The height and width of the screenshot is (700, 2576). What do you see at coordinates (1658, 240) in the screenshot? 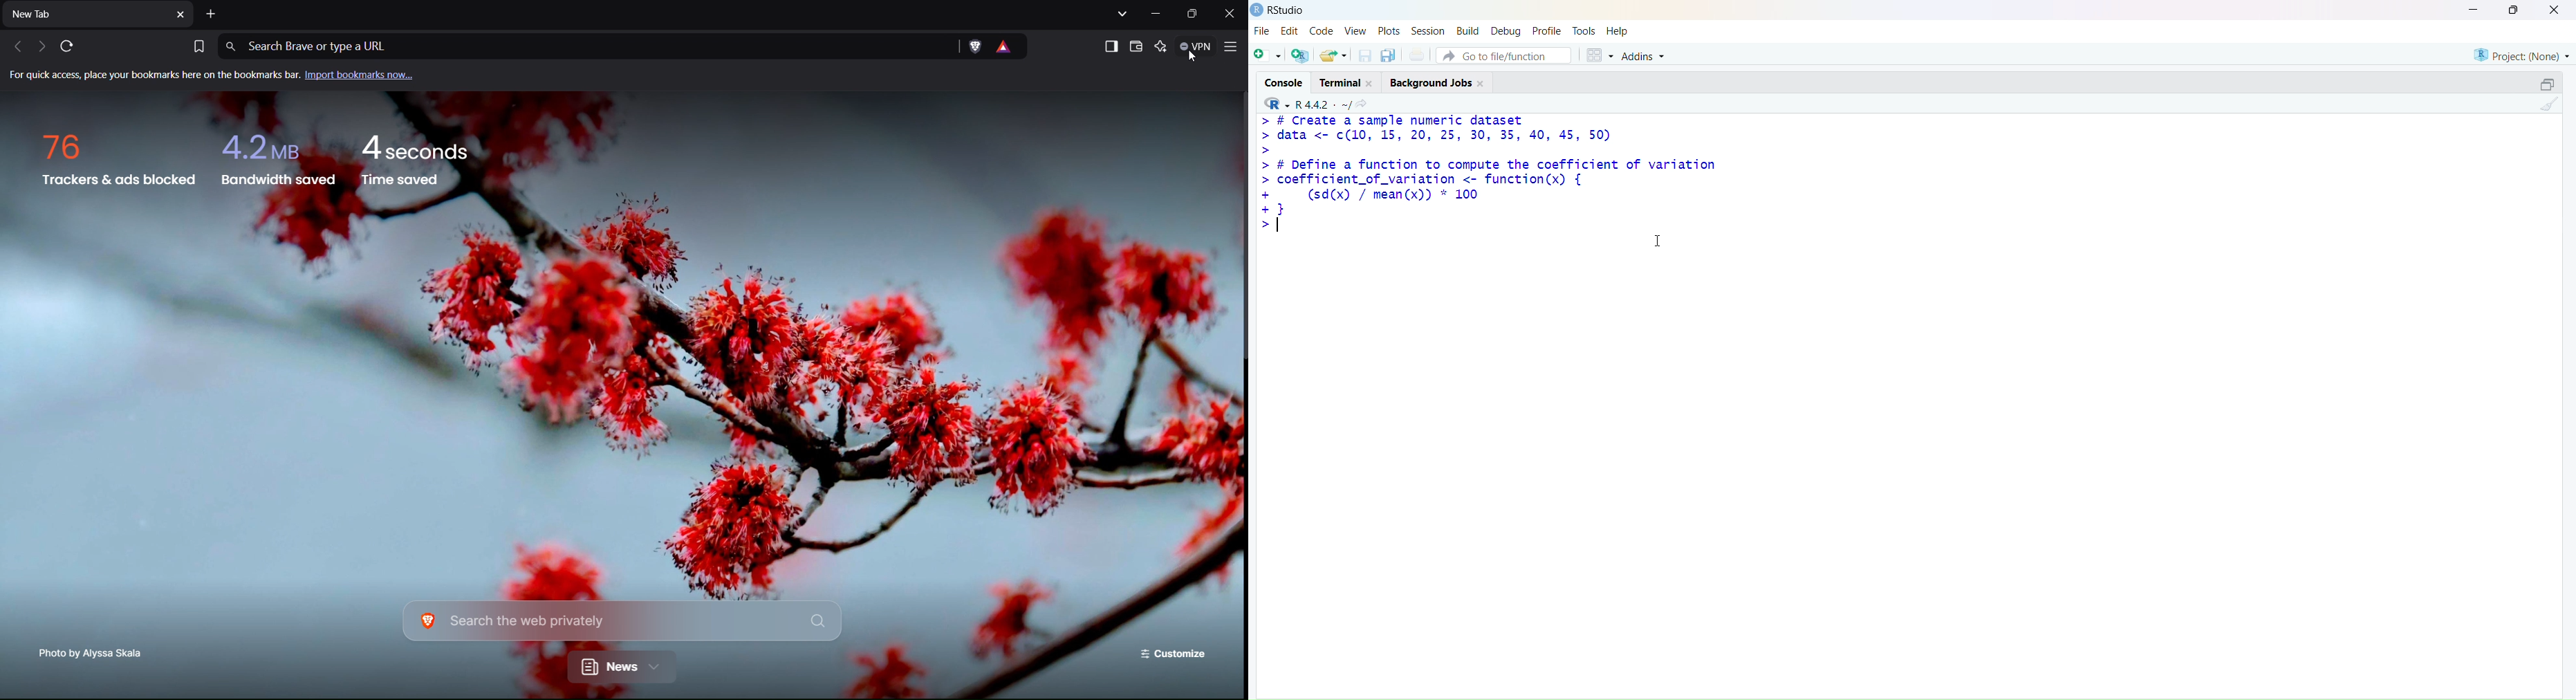
I see `cursor` at bounding box center [1658, 240].